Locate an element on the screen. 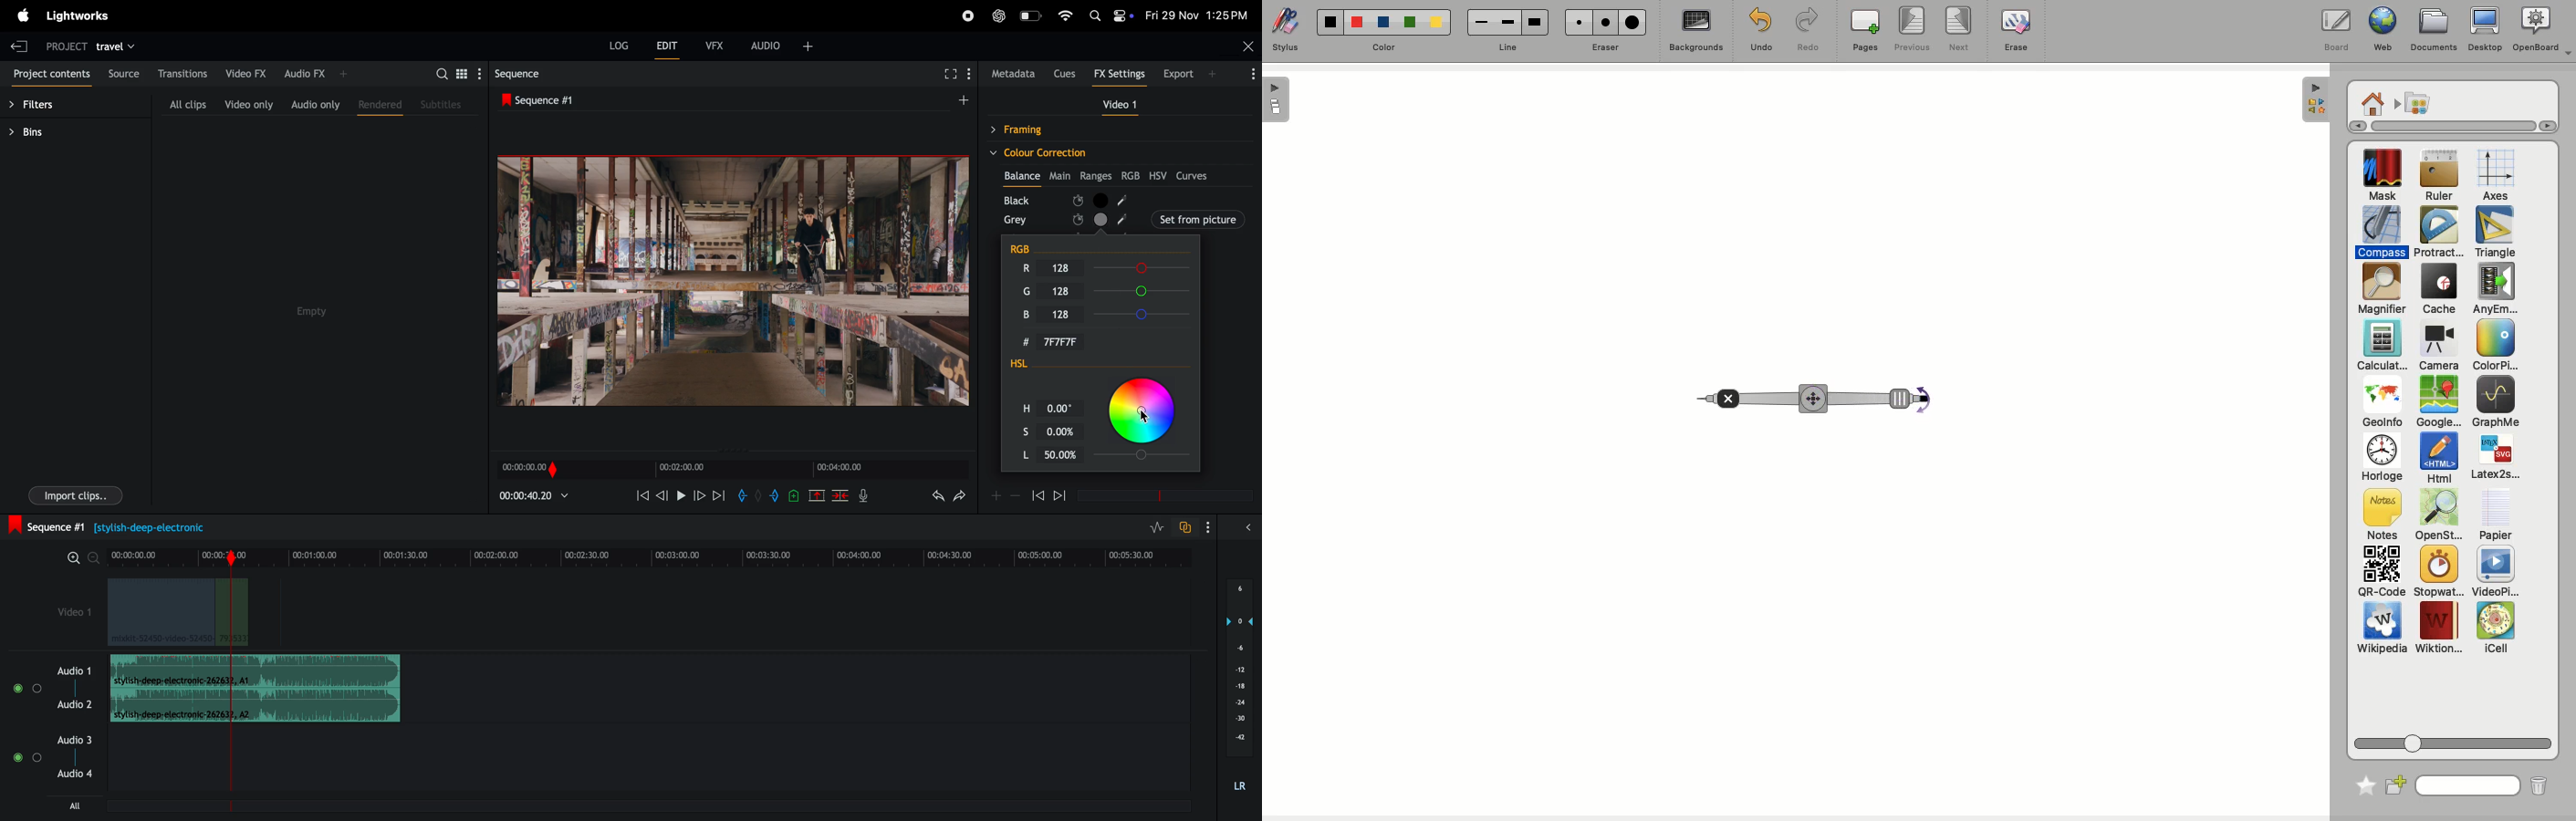 The height and width of the screenshot is (840, 2576). Redo is located at coordinates (1809, 31).